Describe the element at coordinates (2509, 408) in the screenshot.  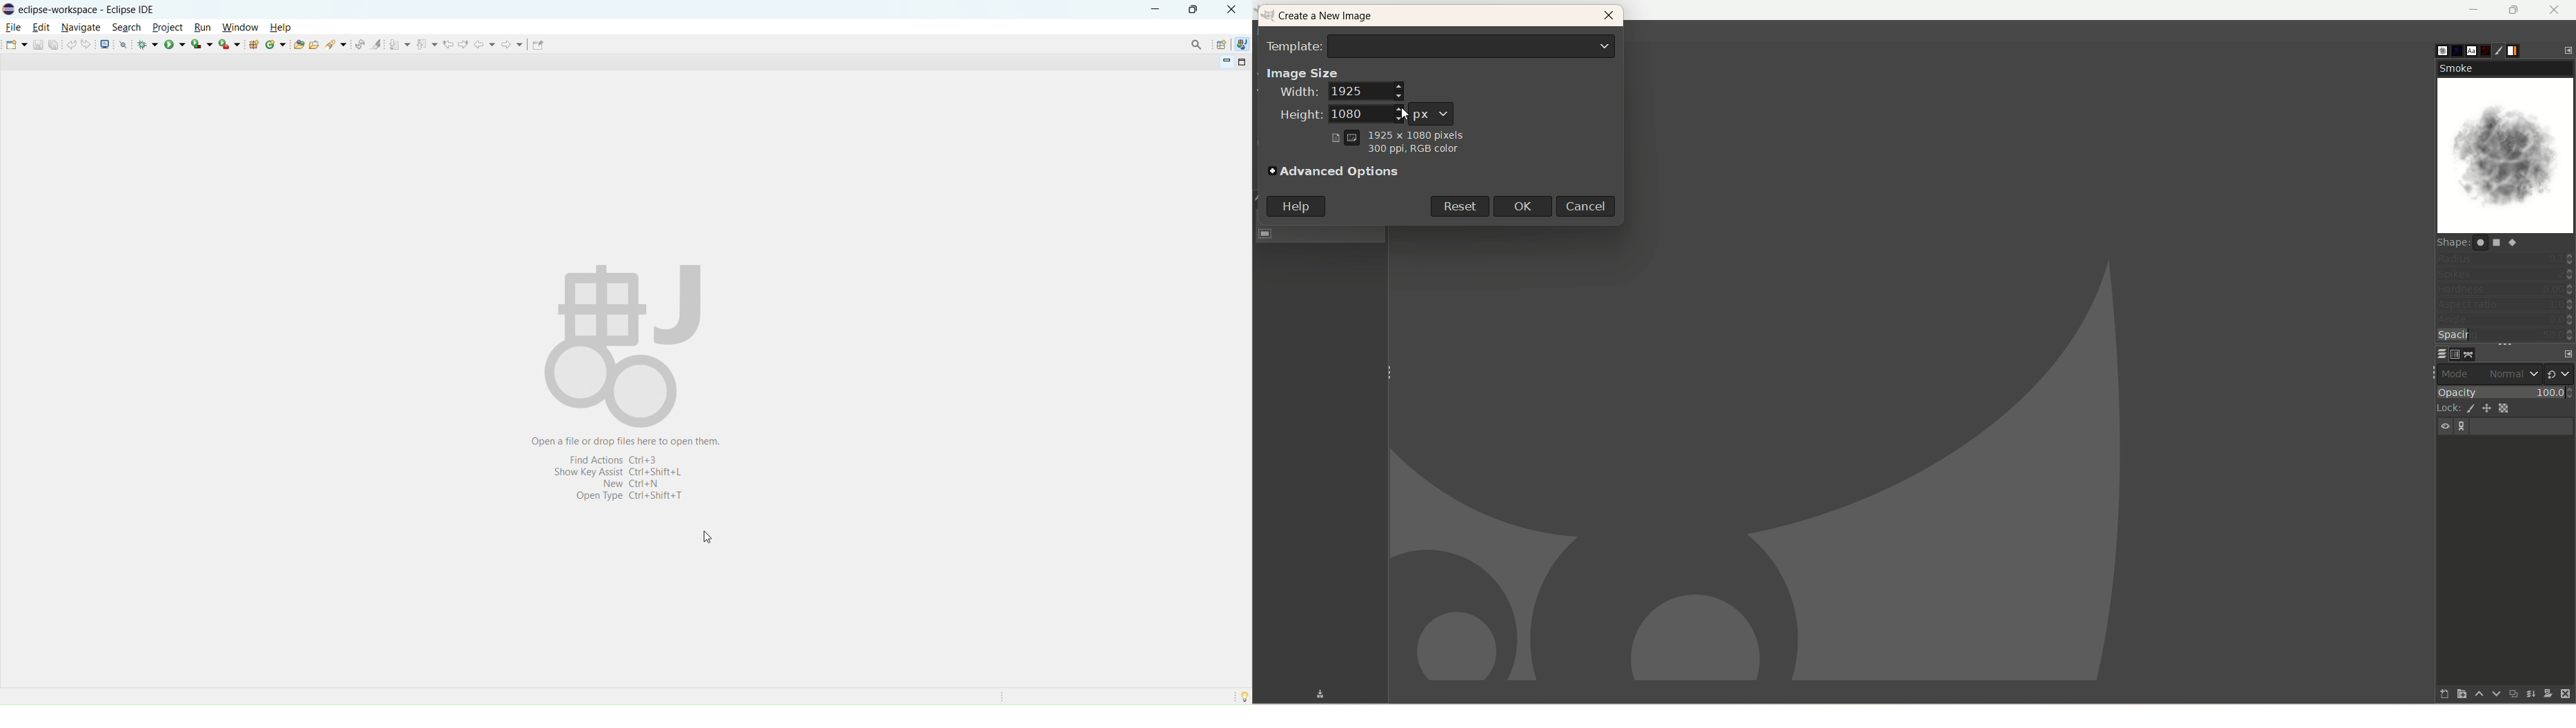
I see `lock alpha channel` at that location.